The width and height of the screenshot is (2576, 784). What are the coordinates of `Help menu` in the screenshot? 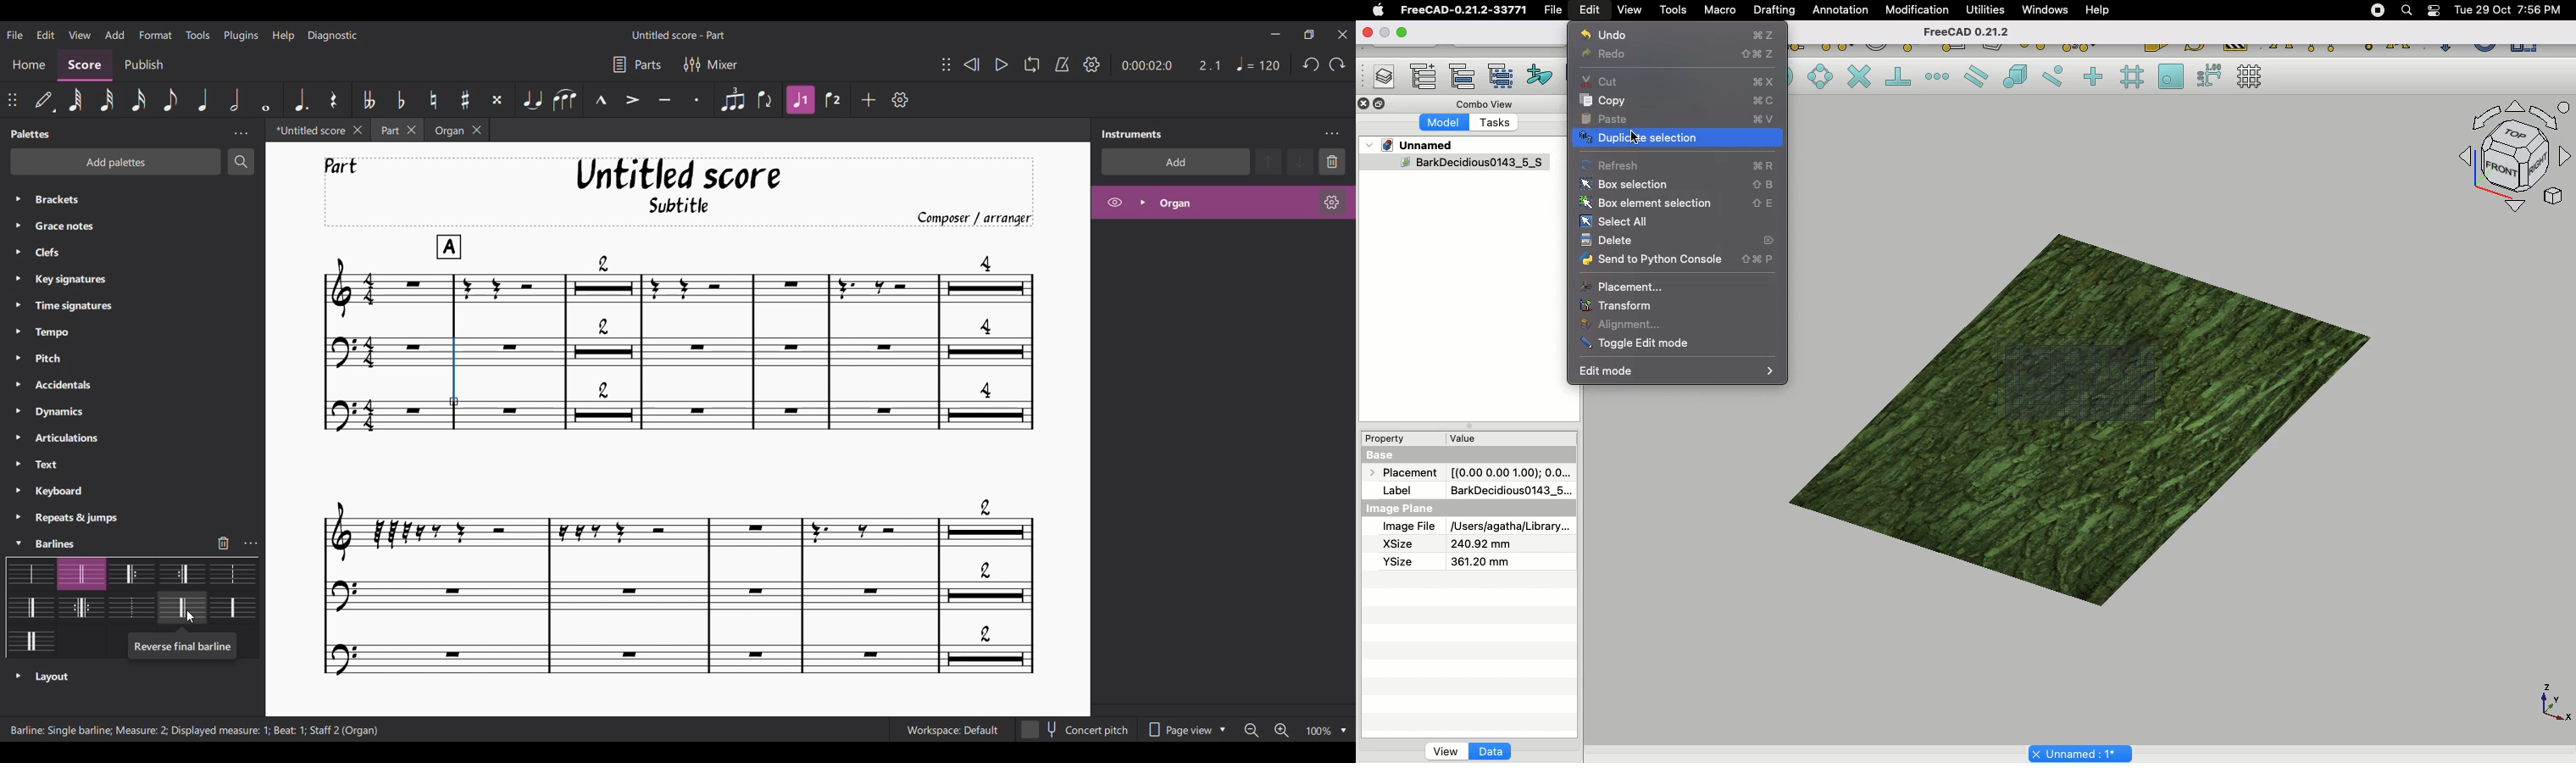 It's located at (283, 35).